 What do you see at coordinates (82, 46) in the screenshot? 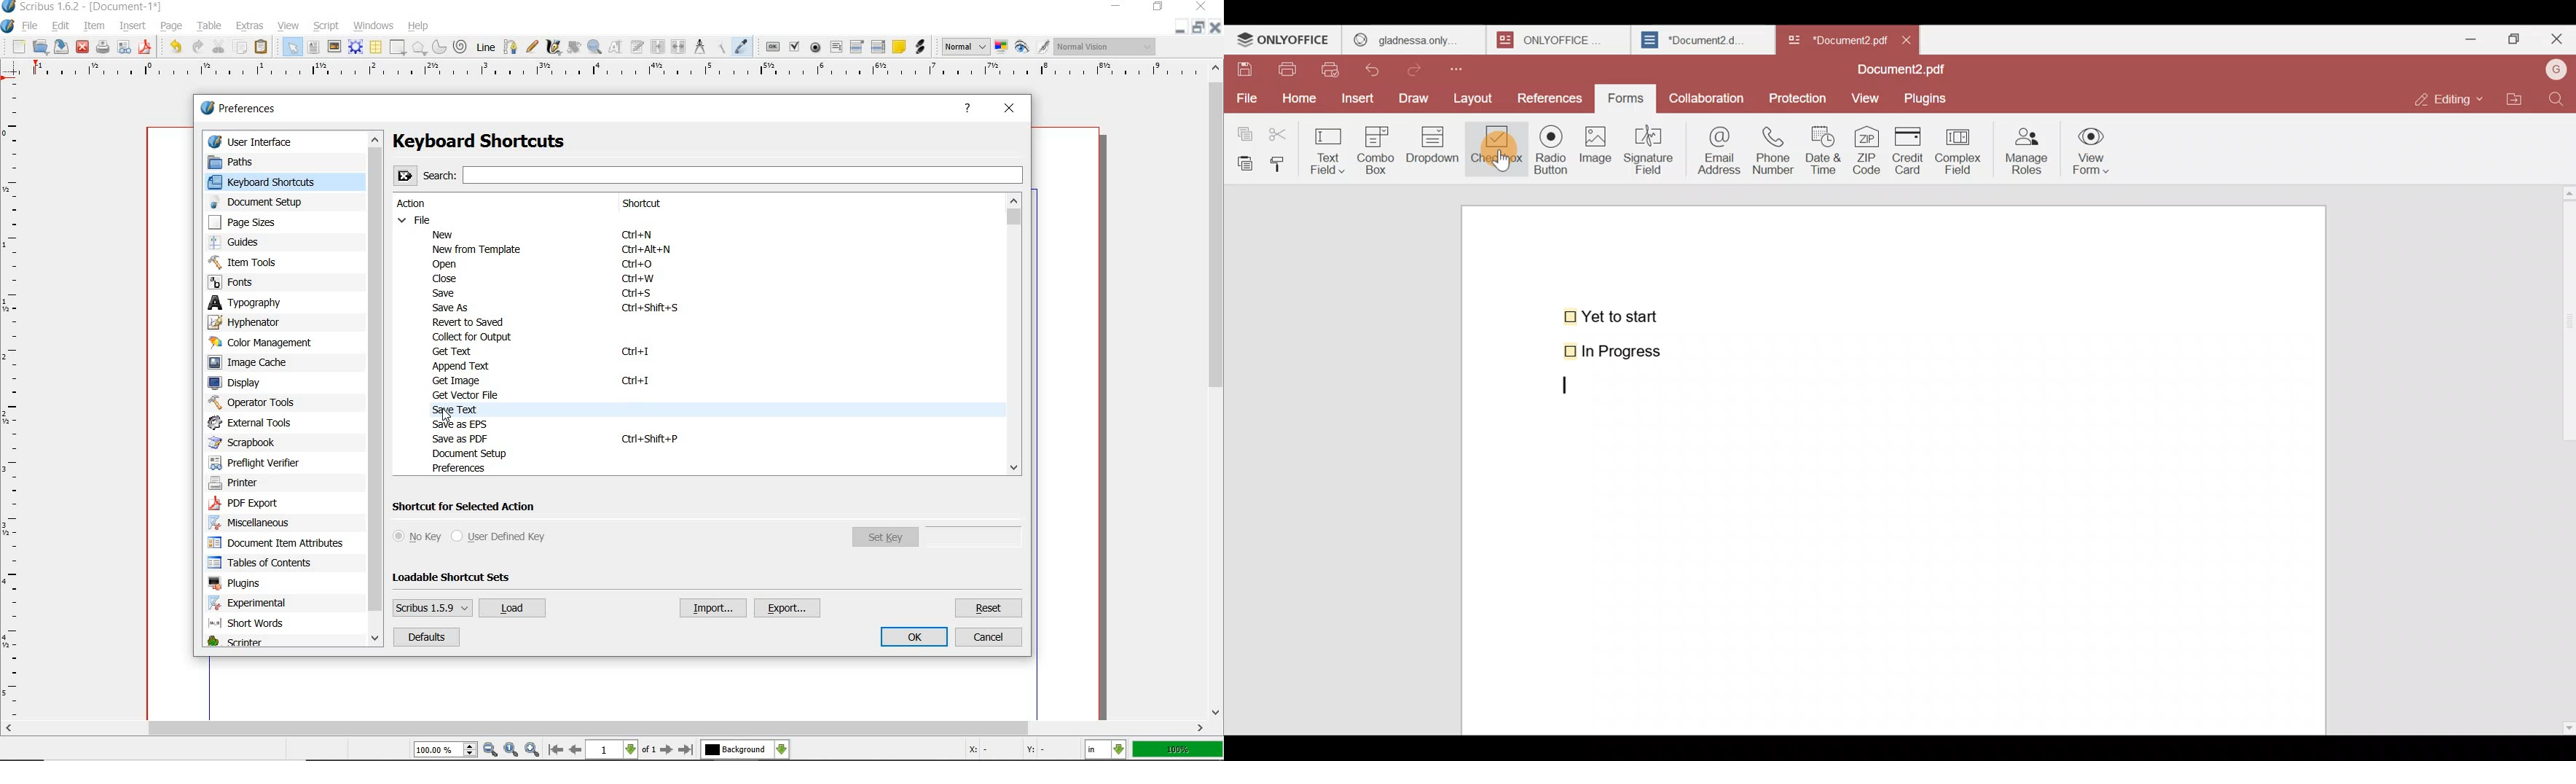
I see `close` at bounding box center [82, 46].